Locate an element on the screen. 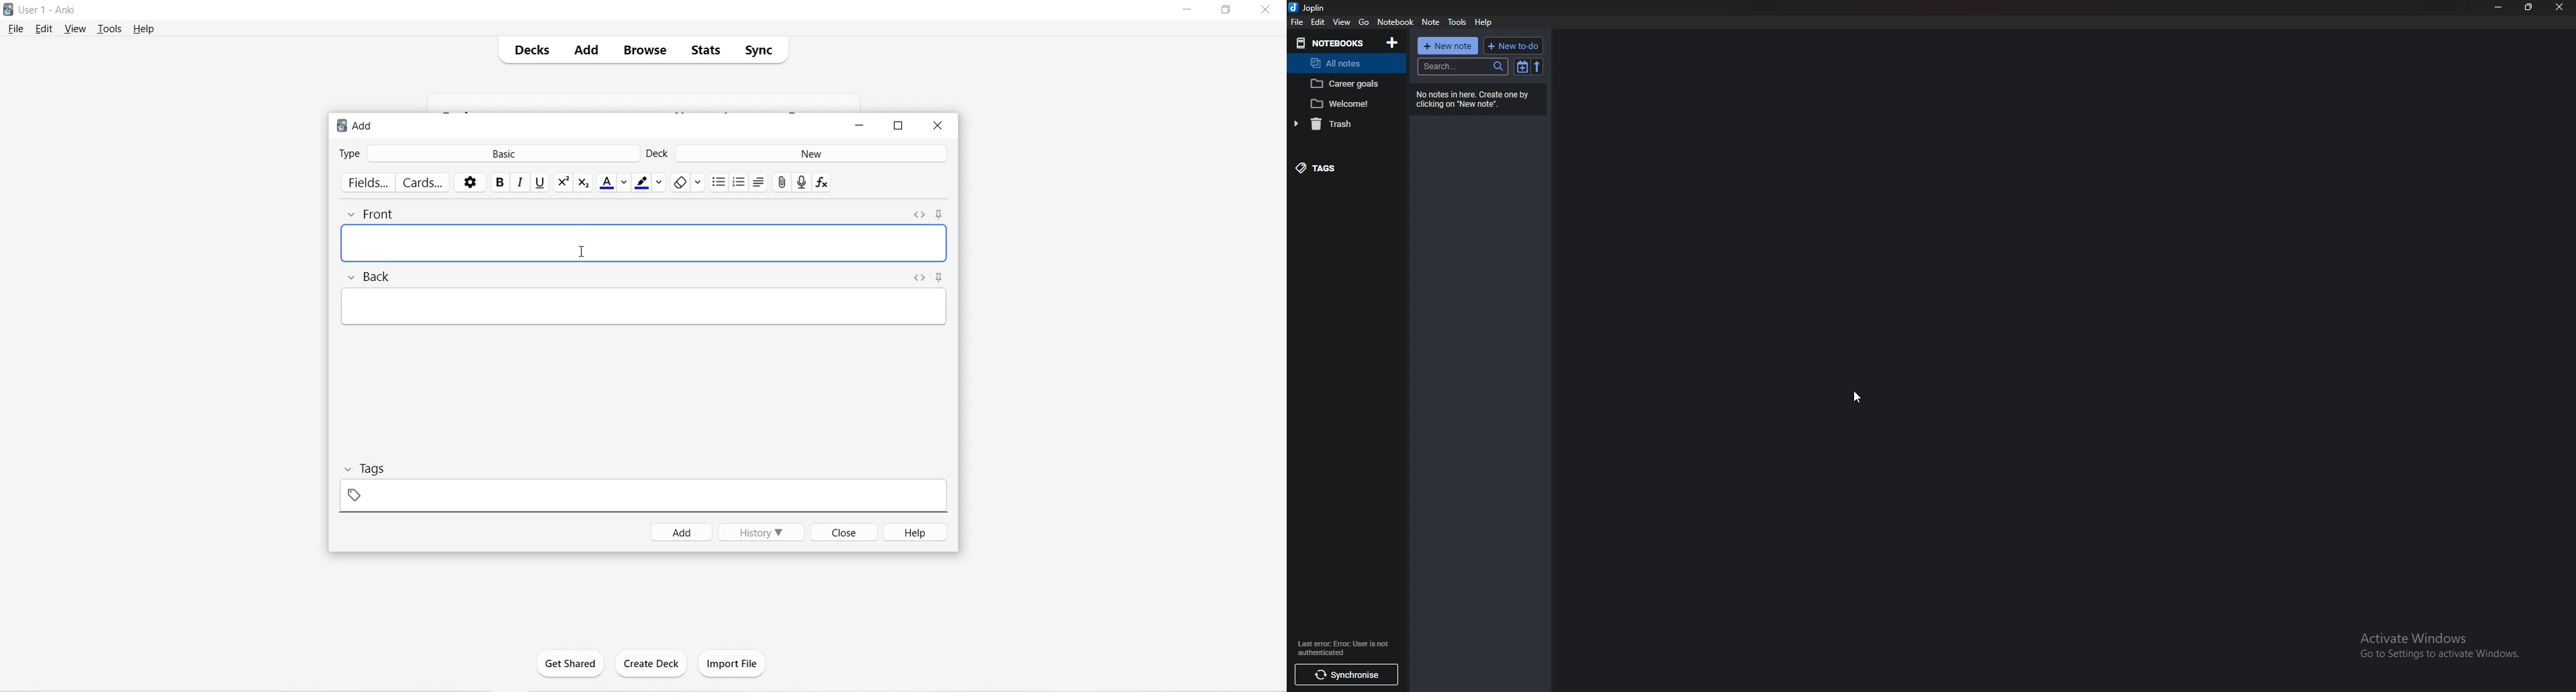  sync is located at coordinates (1346, 677).